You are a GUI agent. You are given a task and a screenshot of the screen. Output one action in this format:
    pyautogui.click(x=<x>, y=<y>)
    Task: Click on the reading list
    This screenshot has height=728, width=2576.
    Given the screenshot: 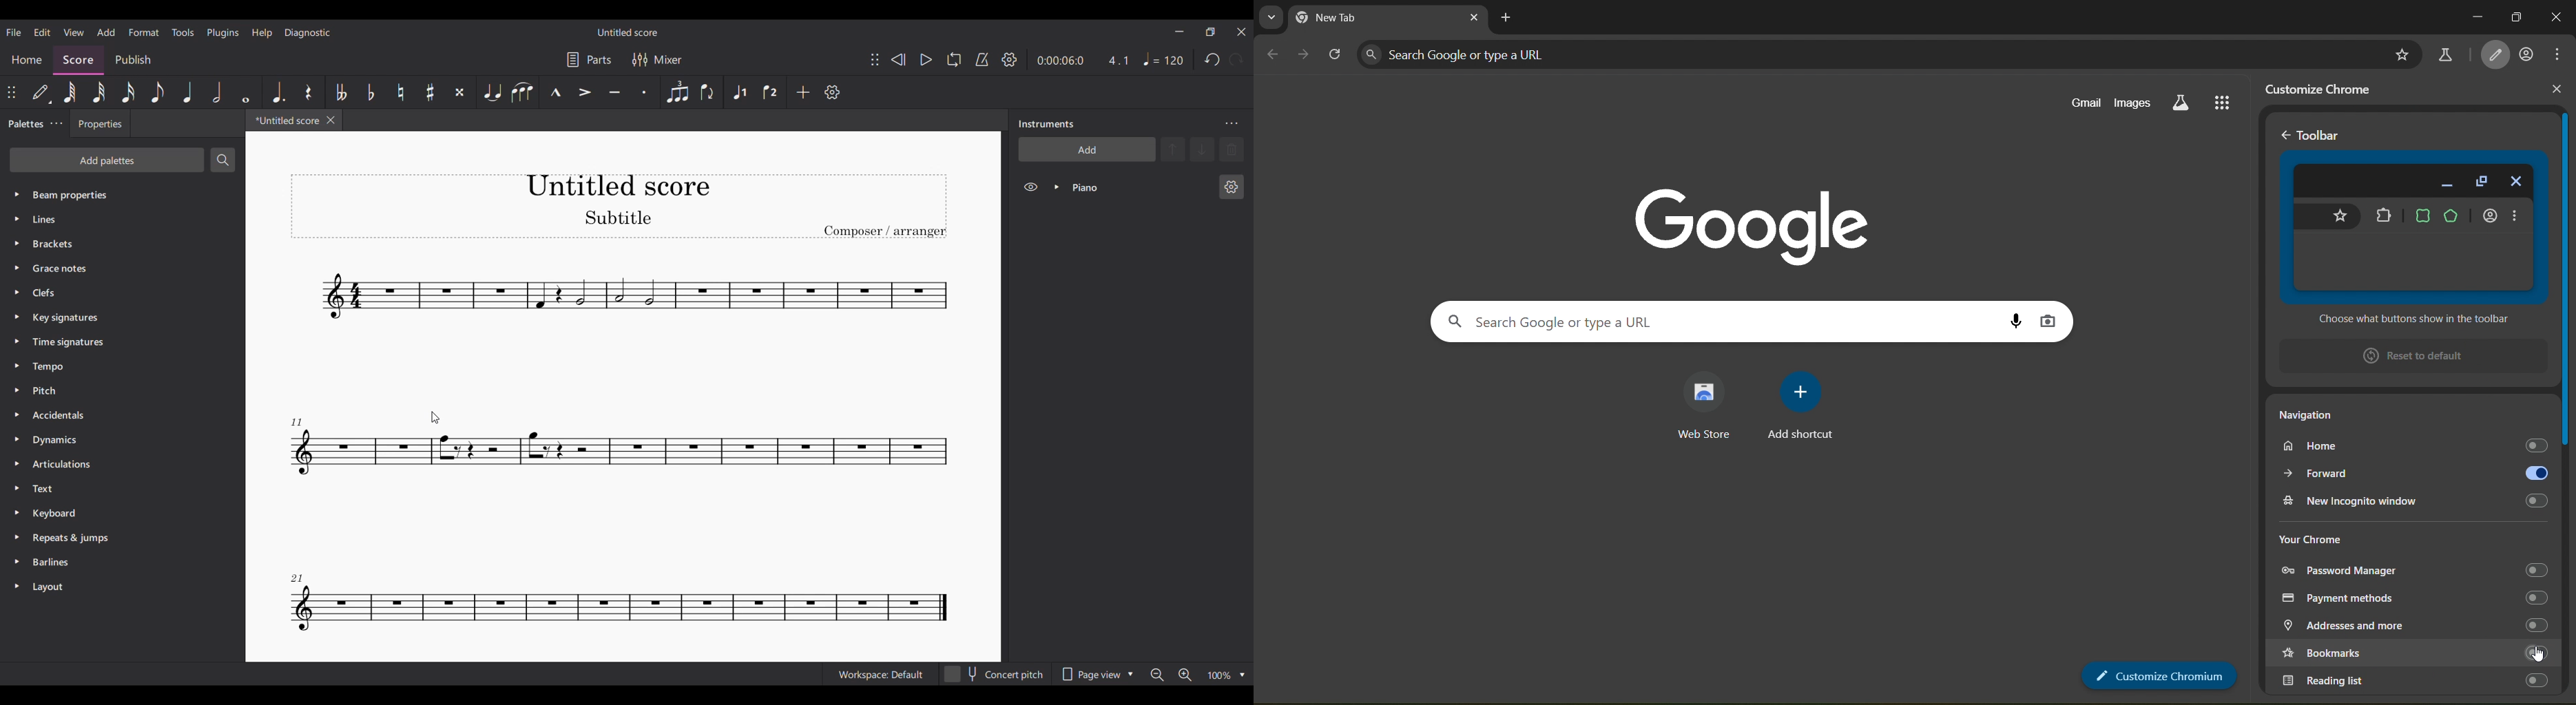 What is the action you would take?
    pyautogui.click(x=2416, y=679)
    